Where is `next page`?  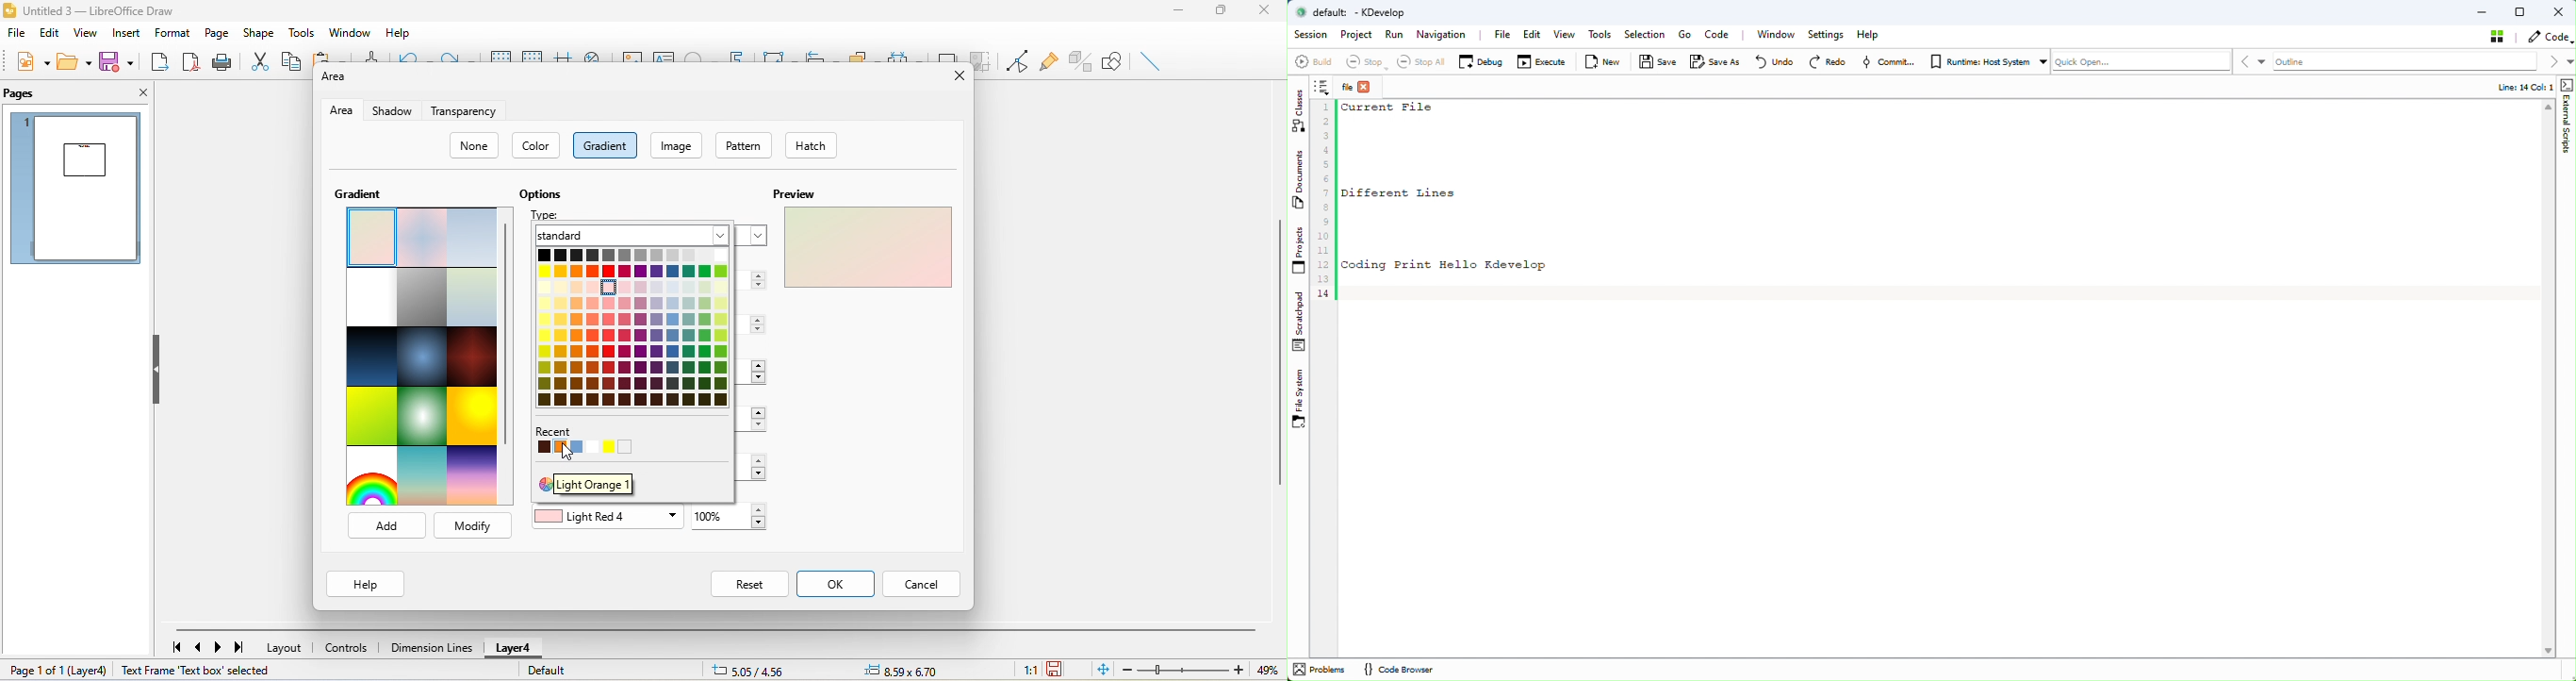
next page is located at coordinates (221, 649).